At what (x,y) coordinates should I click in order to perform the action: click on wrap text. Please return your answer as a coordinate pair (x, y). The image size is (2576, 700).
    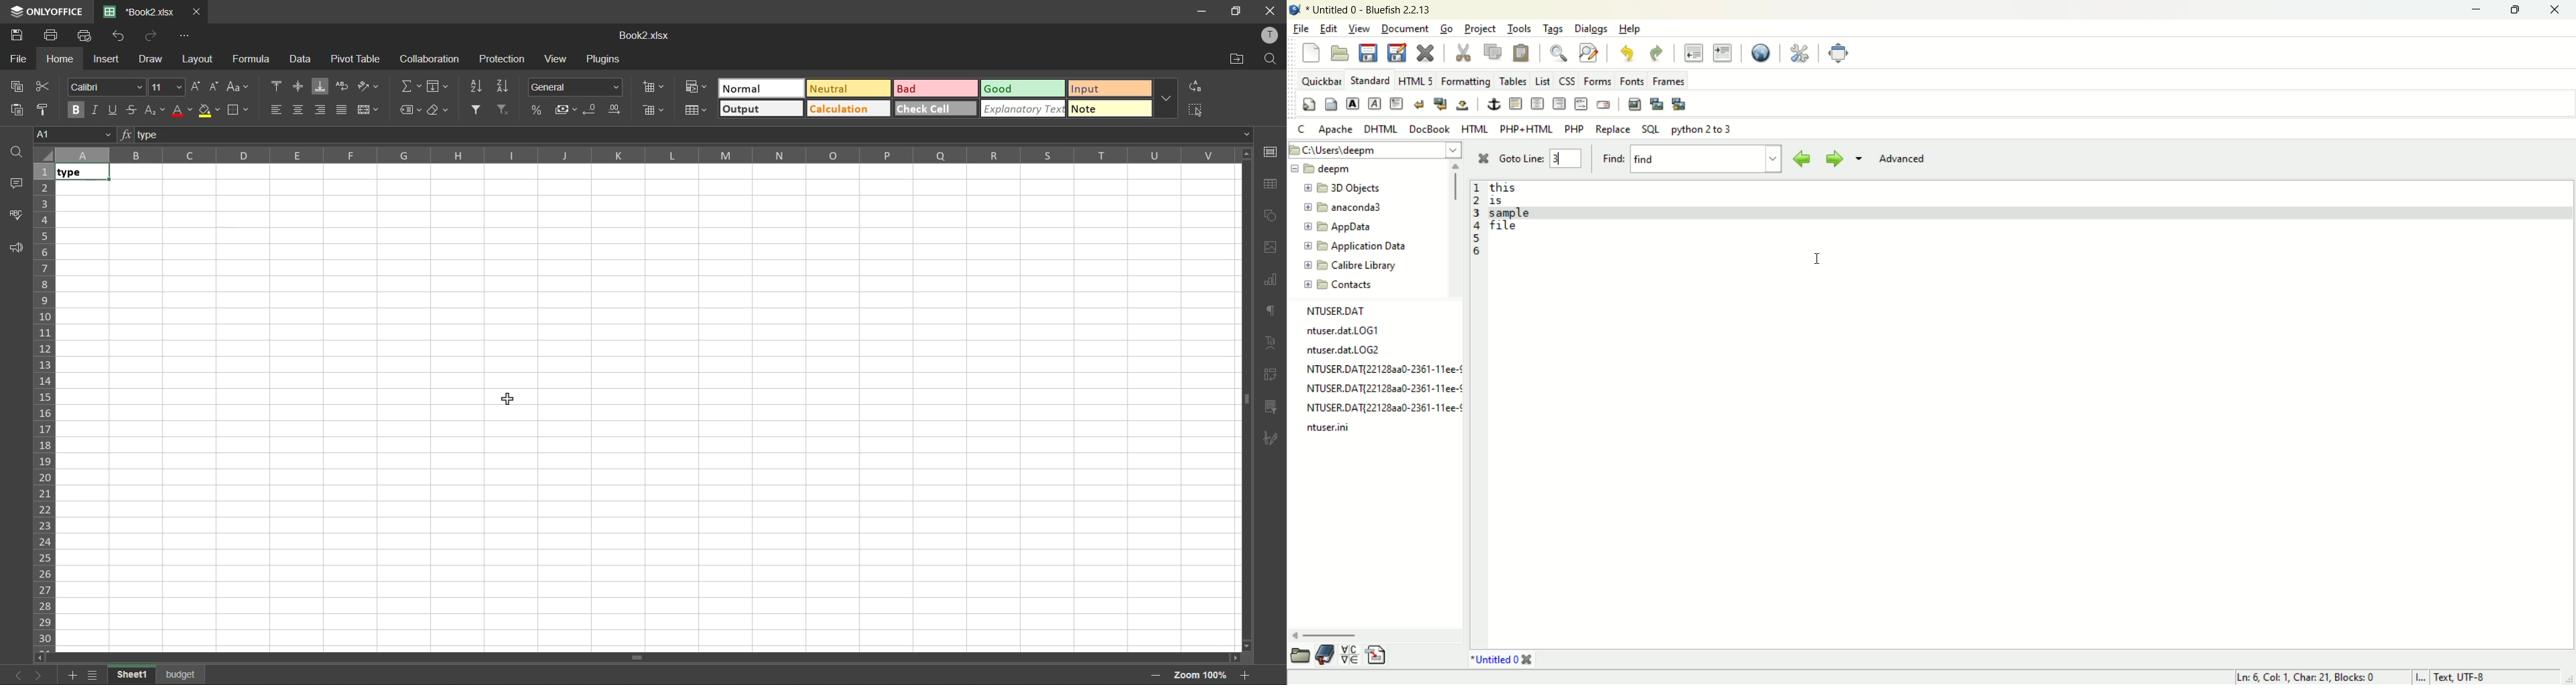
    Looking at the image, I should click on (344, 86).